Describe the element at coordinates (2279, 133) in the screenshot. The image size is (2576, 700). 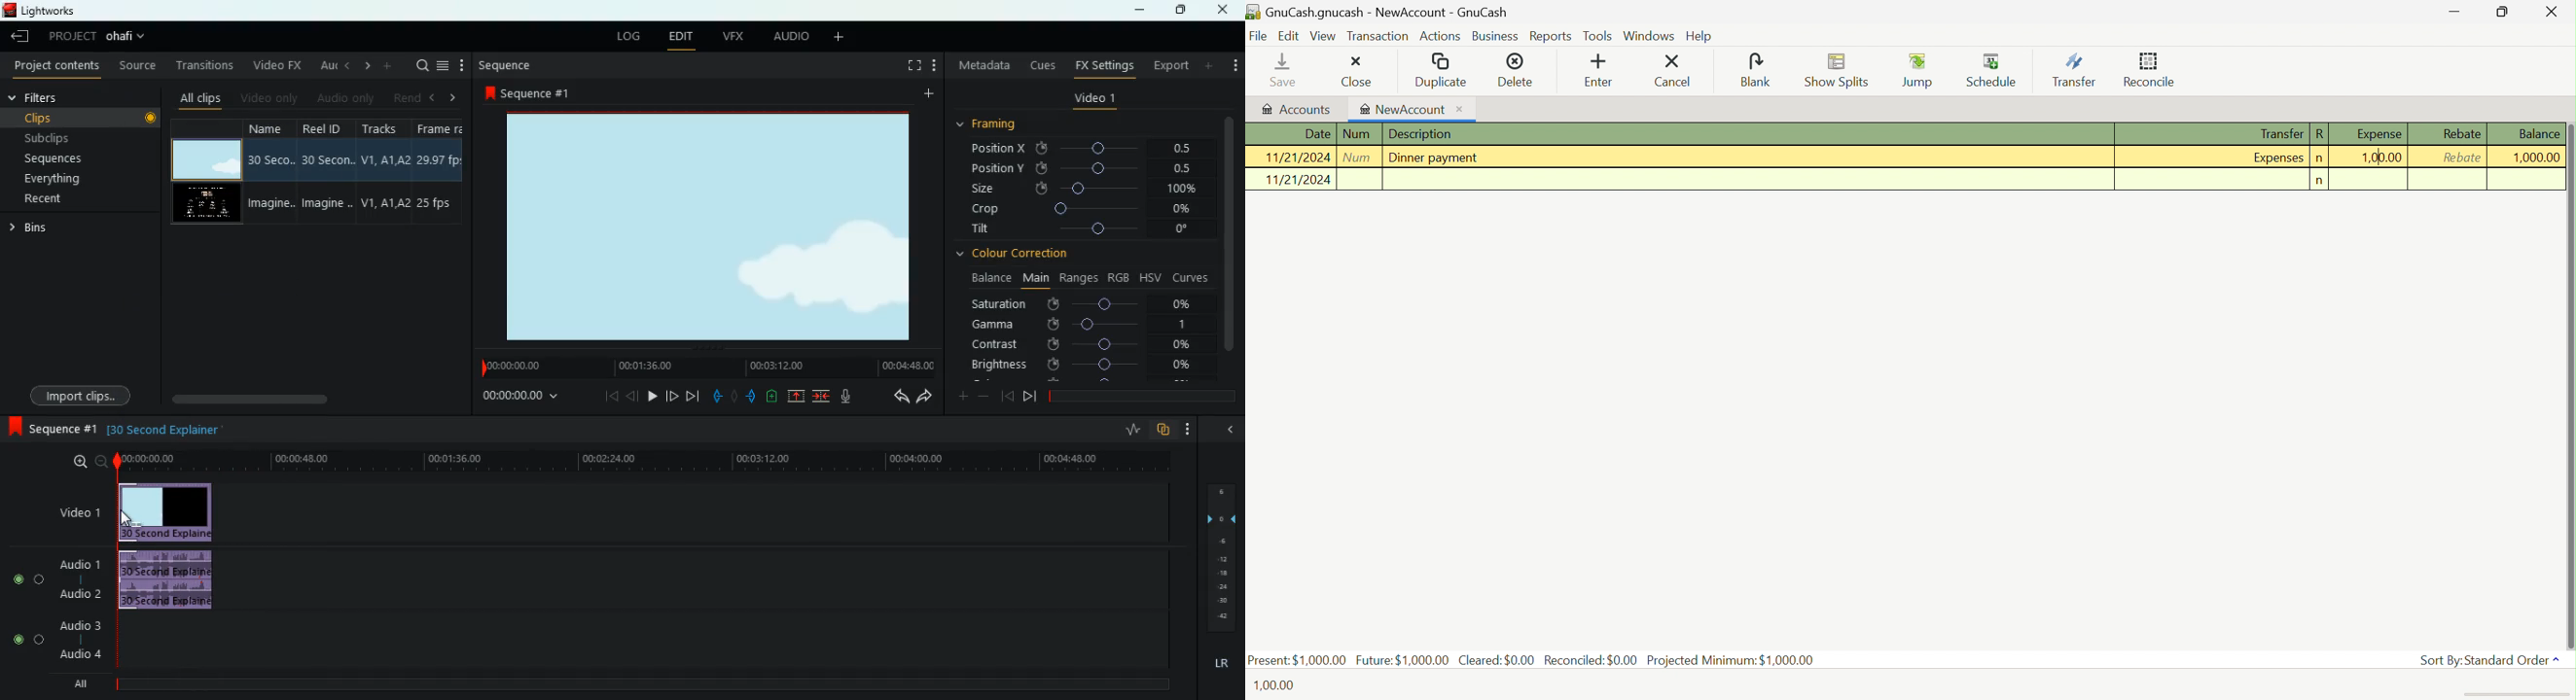
I see `Transfer` at that location.